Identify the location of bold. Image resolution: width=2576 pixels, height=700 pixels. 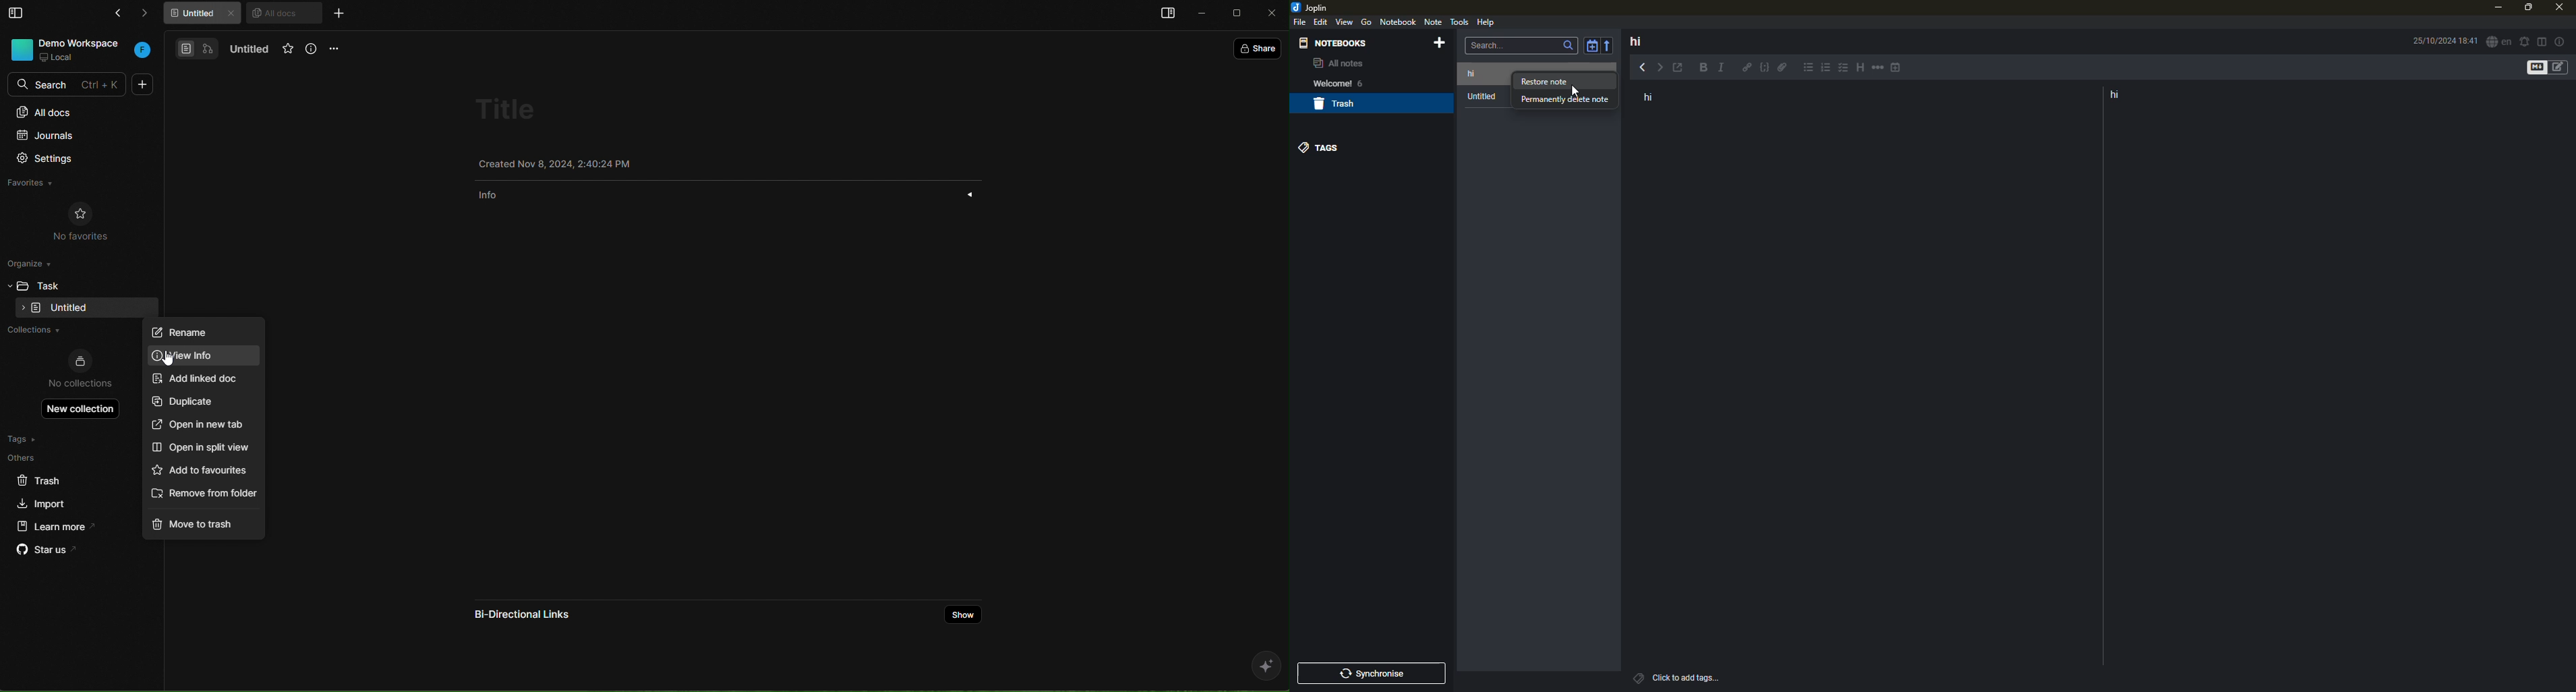
(1702, 68).